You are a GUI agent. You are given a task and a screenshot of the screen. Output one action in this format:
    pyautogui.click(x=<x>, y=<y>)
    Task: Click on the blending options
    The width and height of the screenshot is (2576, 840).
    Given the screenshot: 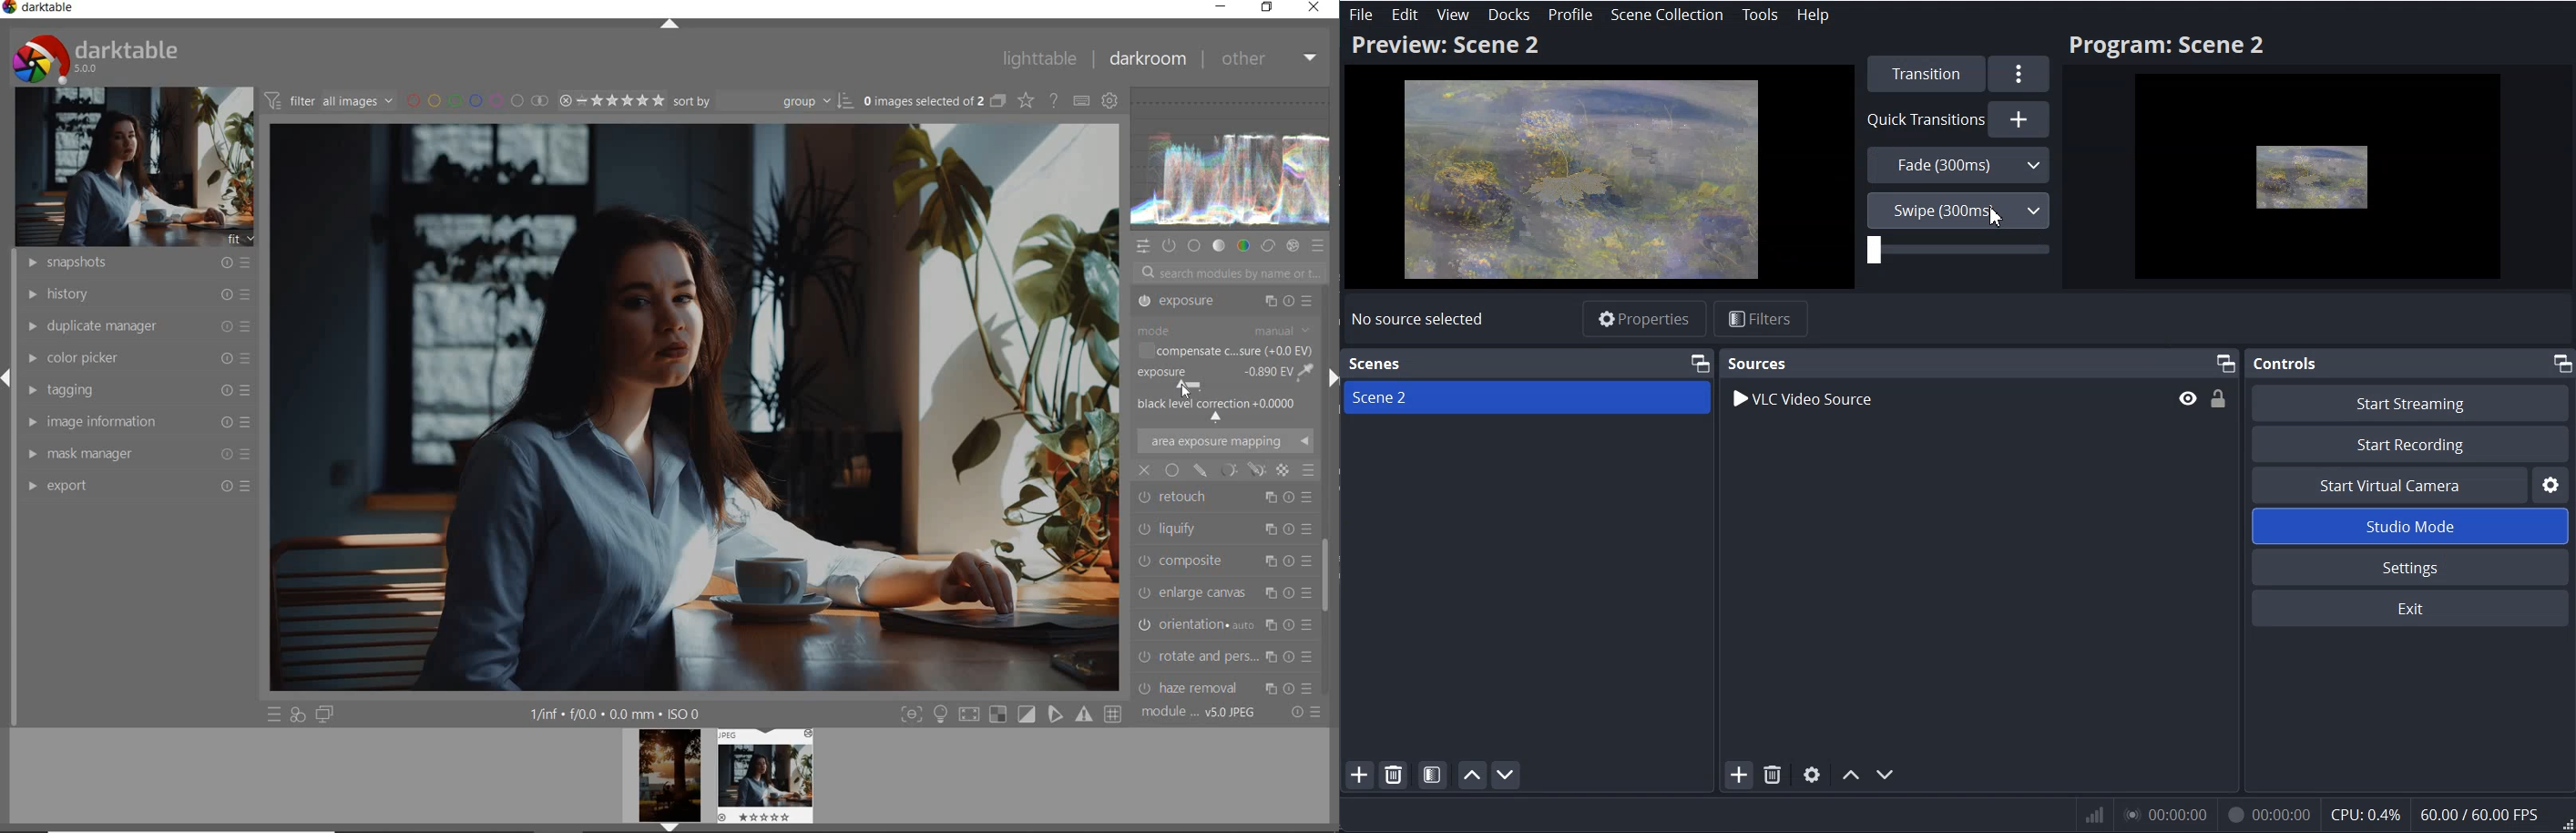 What is the action you would take?
    pyautogui.click(x=1309, y=471)
    